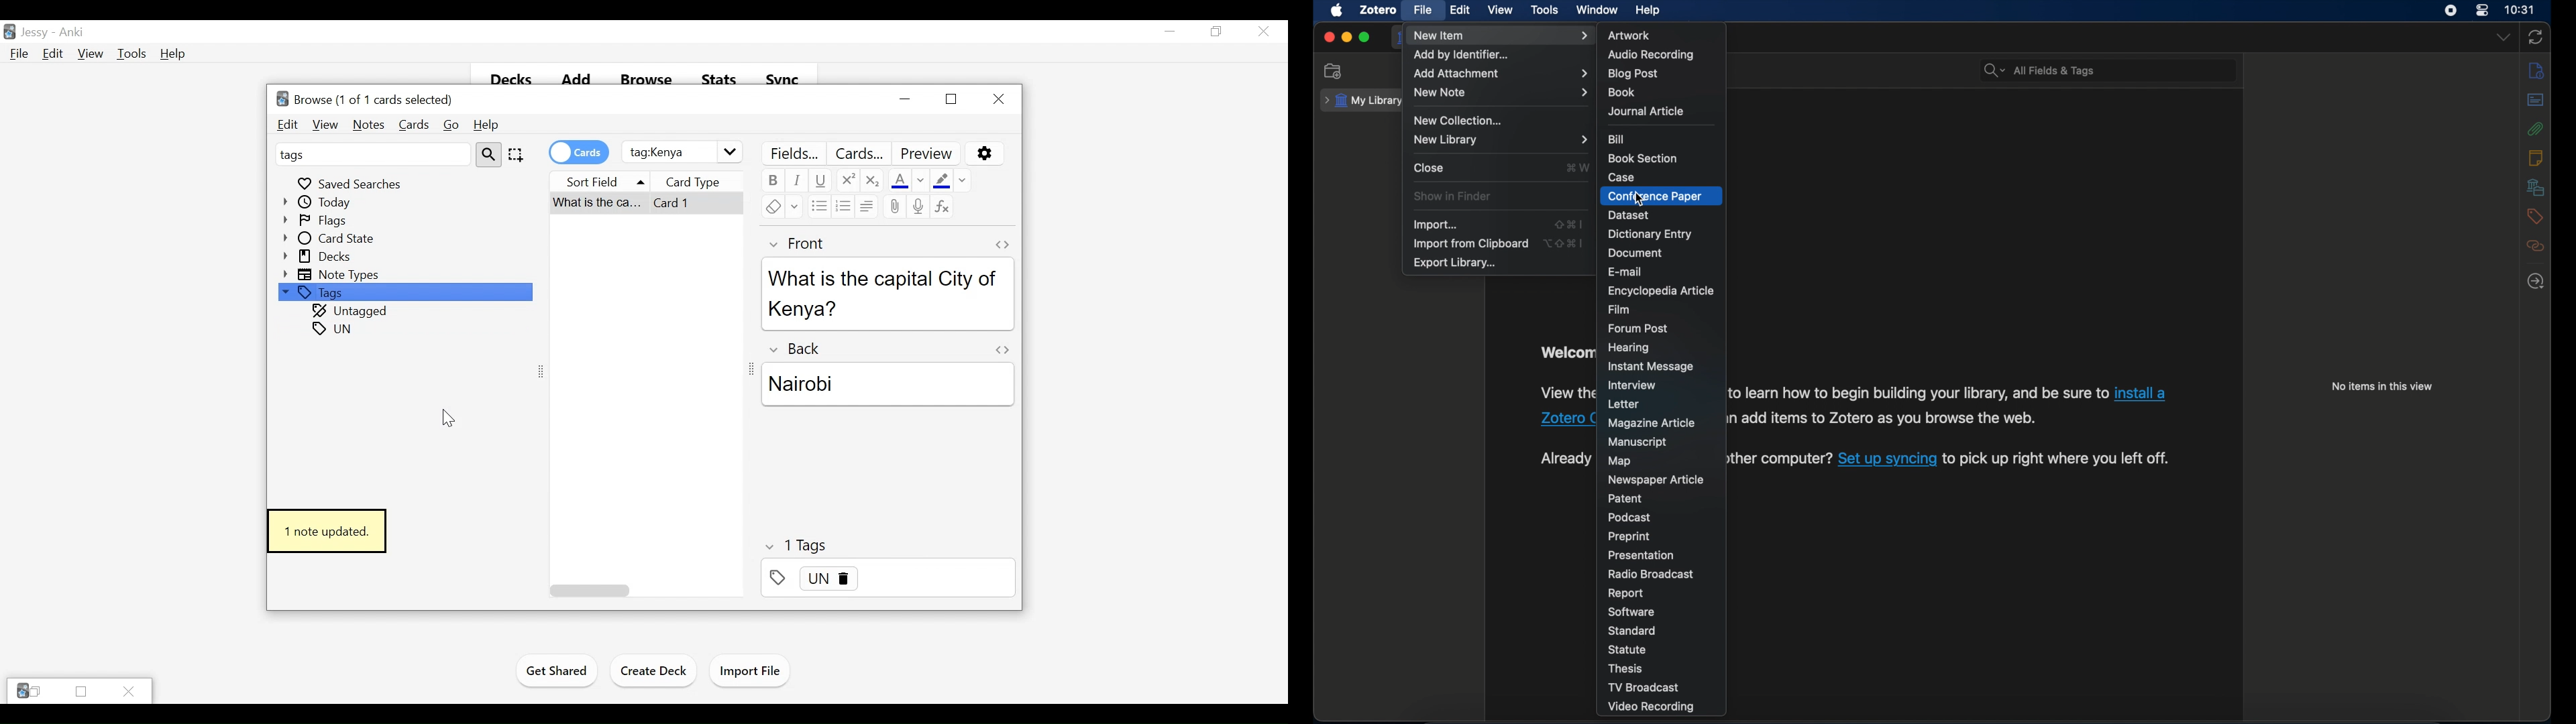 This screenshot has height=728, width=2576. Describe the element at coordinates (413, 125) in the screenshot. I see `Cards` at that location.